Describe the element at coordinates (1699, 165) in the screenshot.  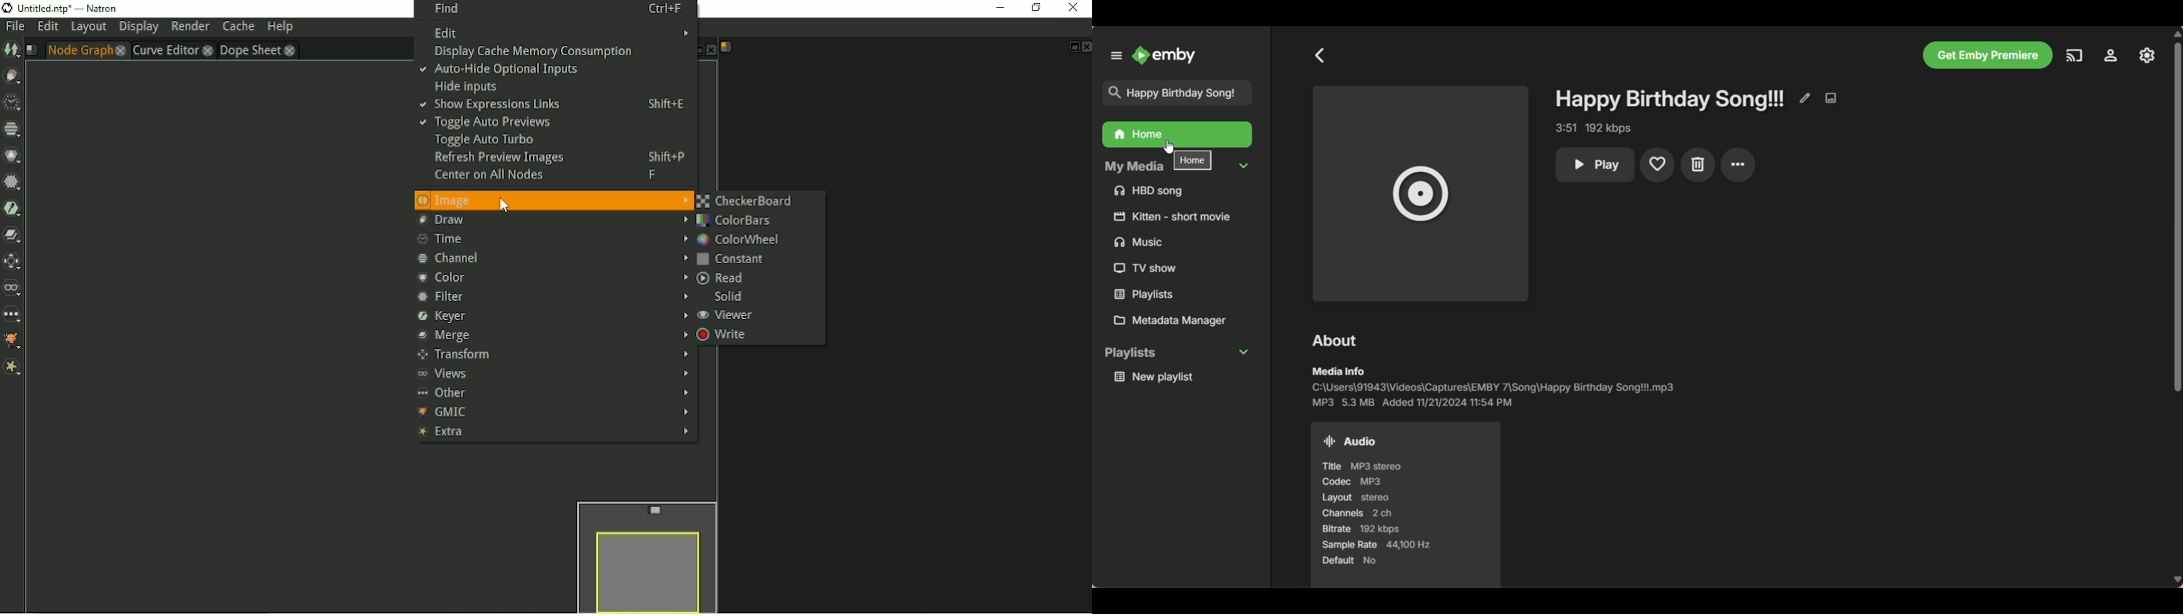
I see `Delete` at that location.